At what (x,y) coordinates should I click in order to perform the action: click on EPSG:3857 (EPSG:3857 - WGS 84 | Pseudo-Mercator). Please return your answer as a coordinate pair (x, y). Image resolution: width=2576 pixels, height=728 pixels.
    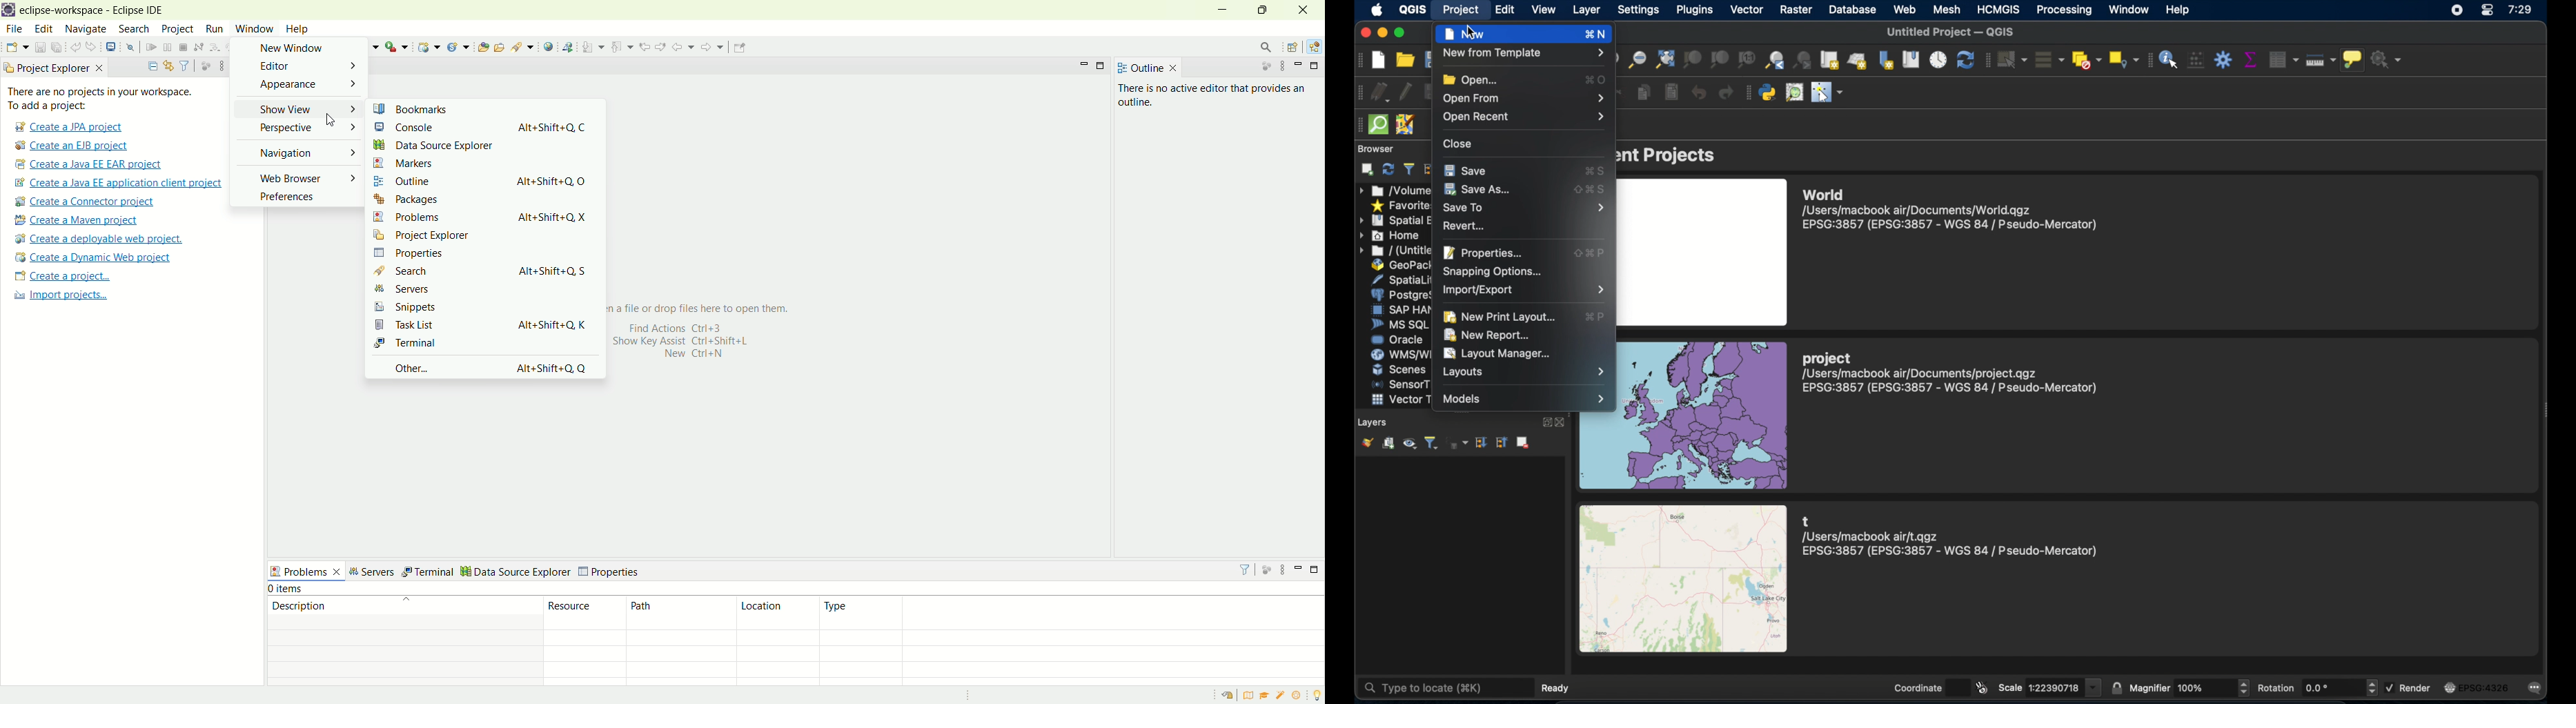
    Looking at the image, I should click on (1949, 224).